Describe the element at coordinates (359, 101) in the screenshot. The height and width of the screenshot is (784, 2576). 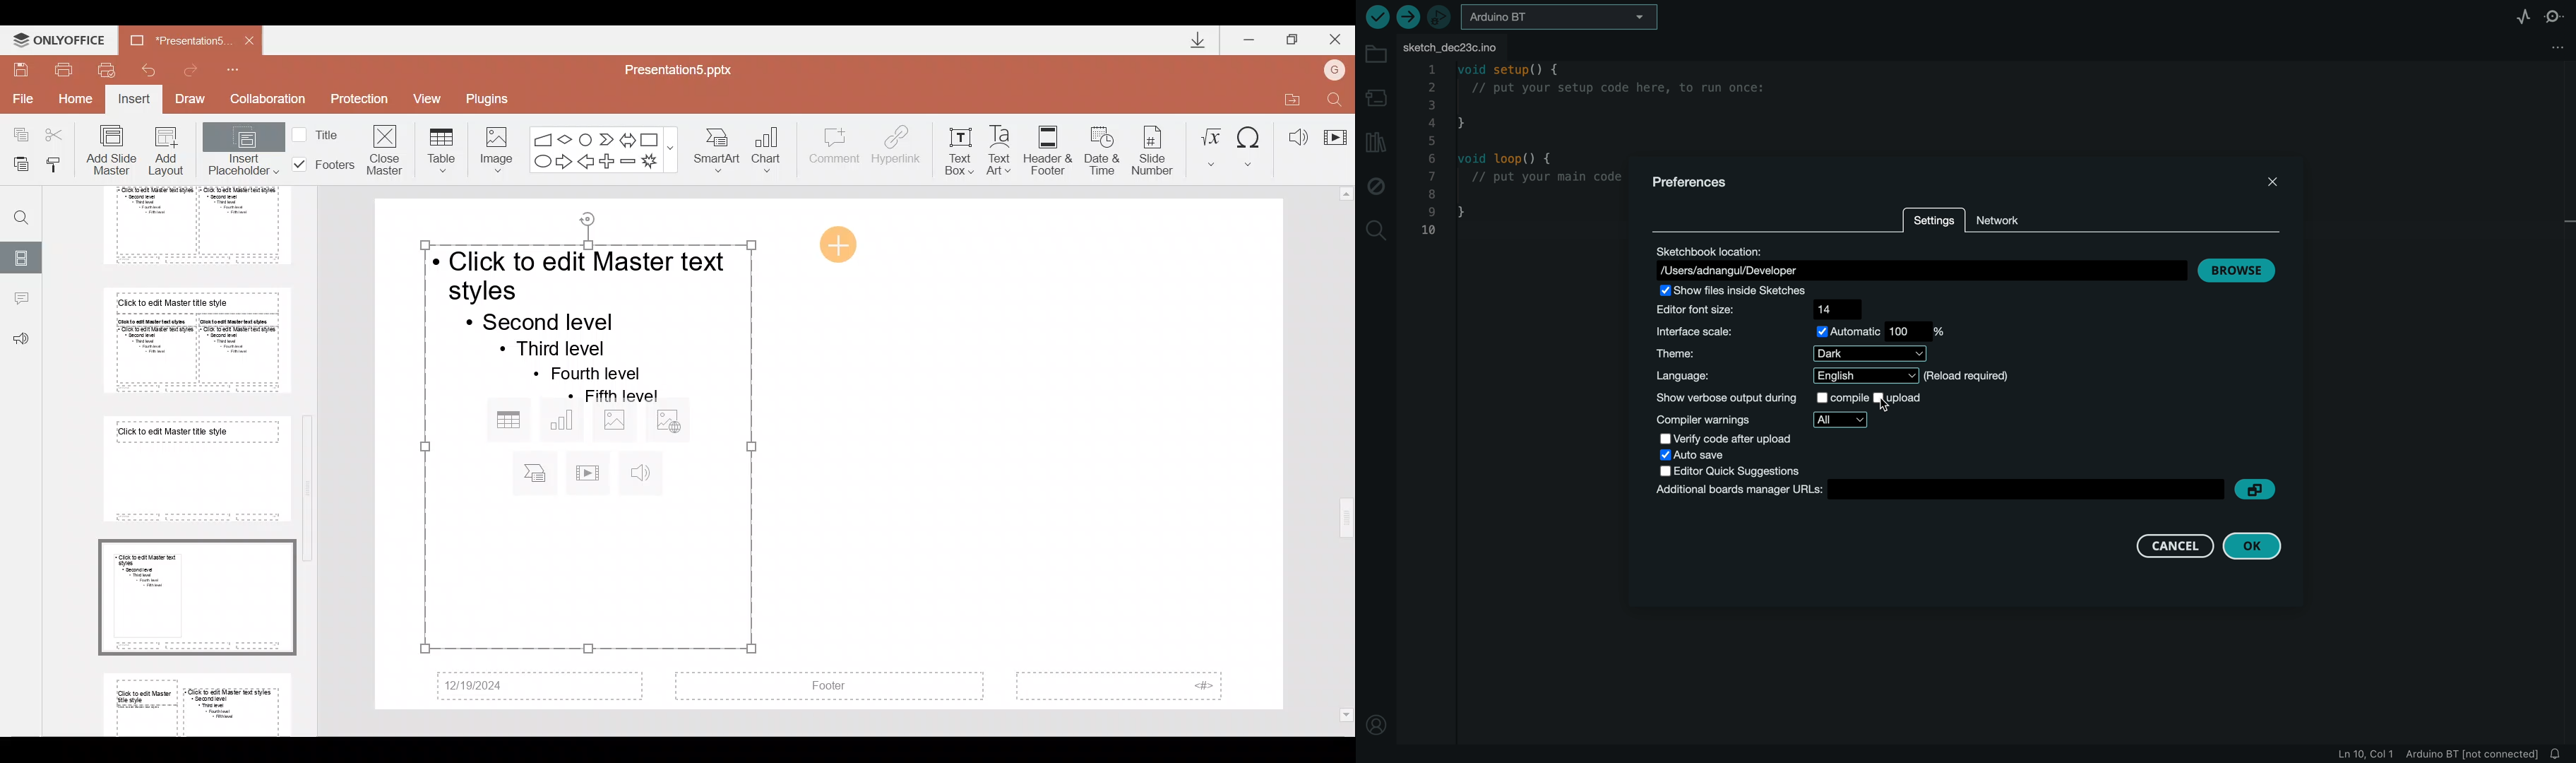
I see `Protection` at that location.